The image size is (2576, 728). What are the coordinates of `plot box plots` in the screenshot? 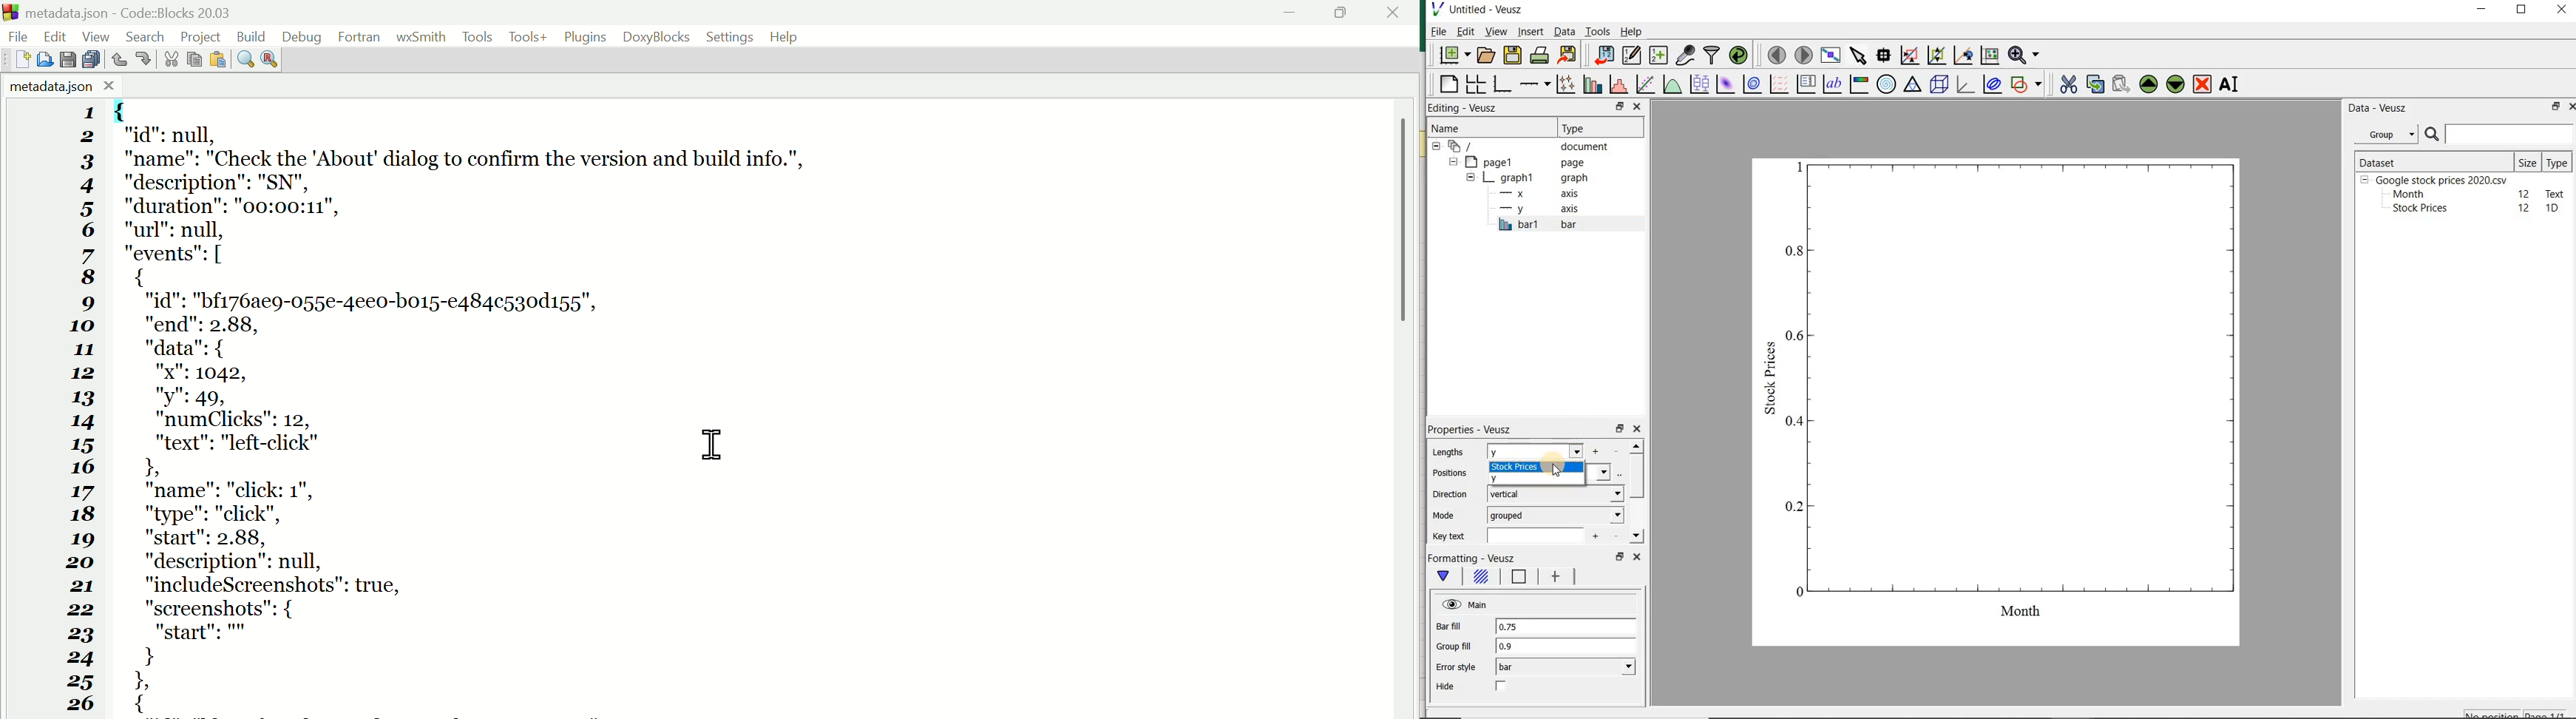 It's located at (1697, 85).